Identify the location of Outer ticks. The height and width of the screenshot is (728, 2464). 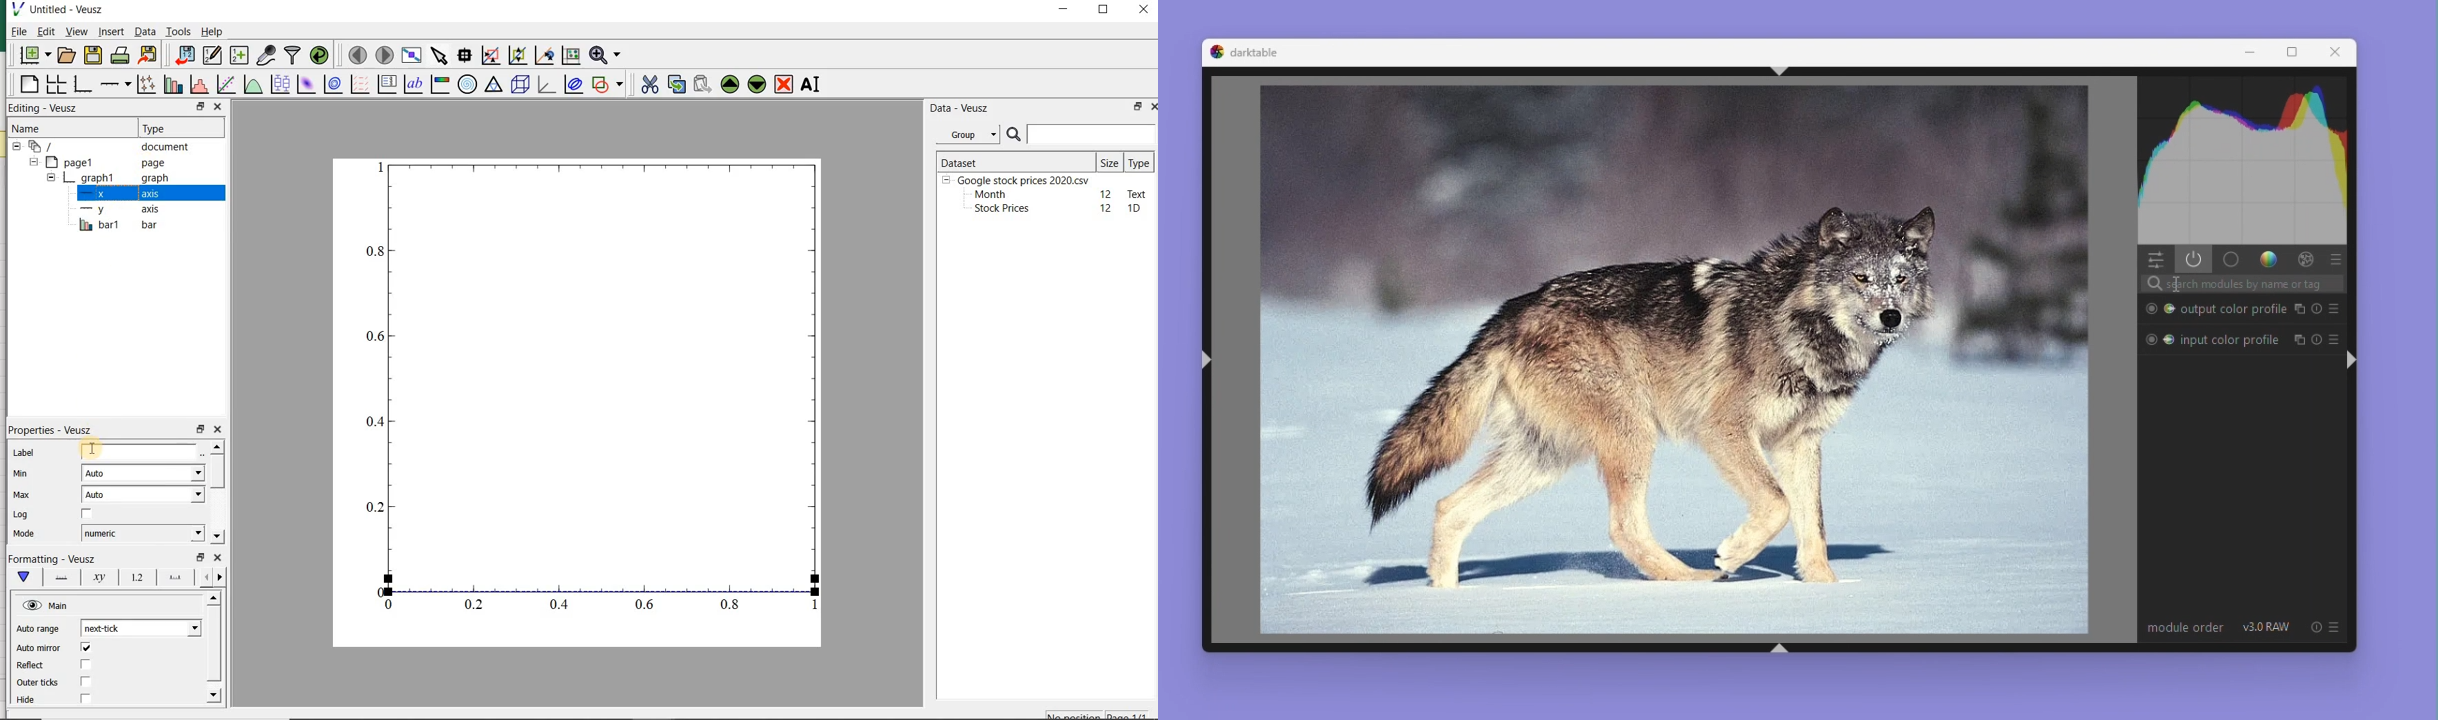
(37, 683).